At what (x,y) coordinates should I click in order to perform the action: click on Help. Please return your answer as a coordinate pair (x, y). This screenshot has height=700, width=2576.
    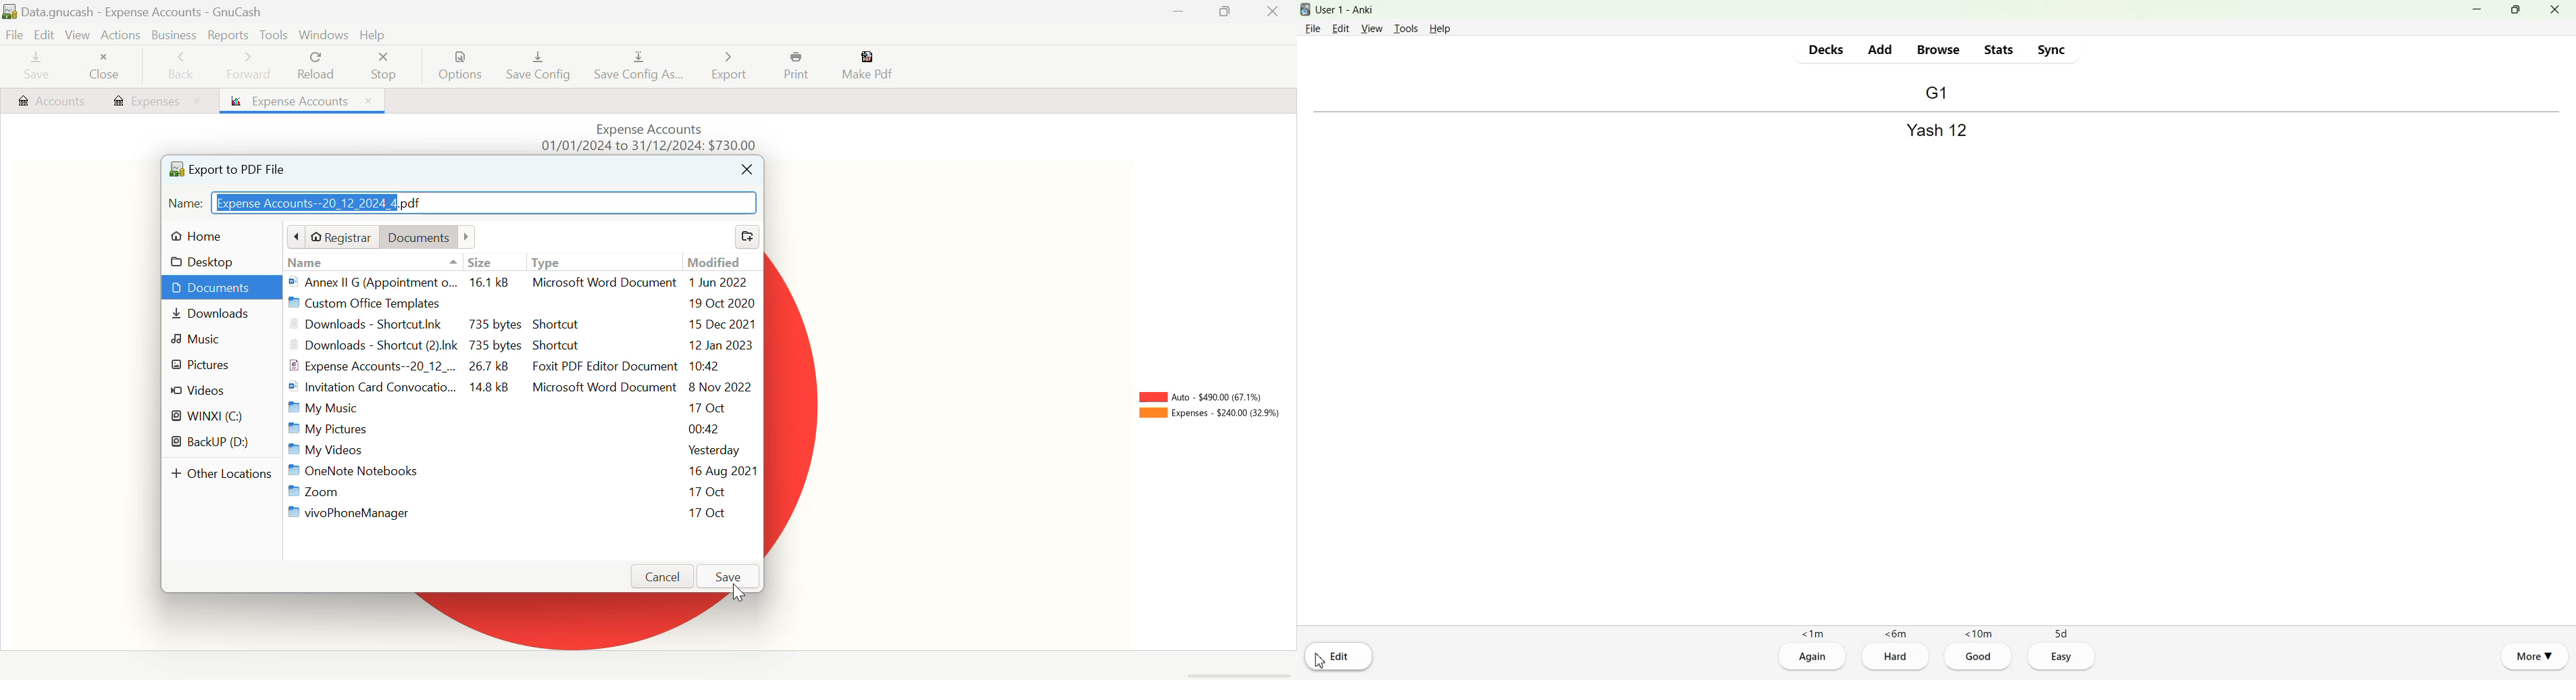
    Looking at the image, I should click on (374, 34).